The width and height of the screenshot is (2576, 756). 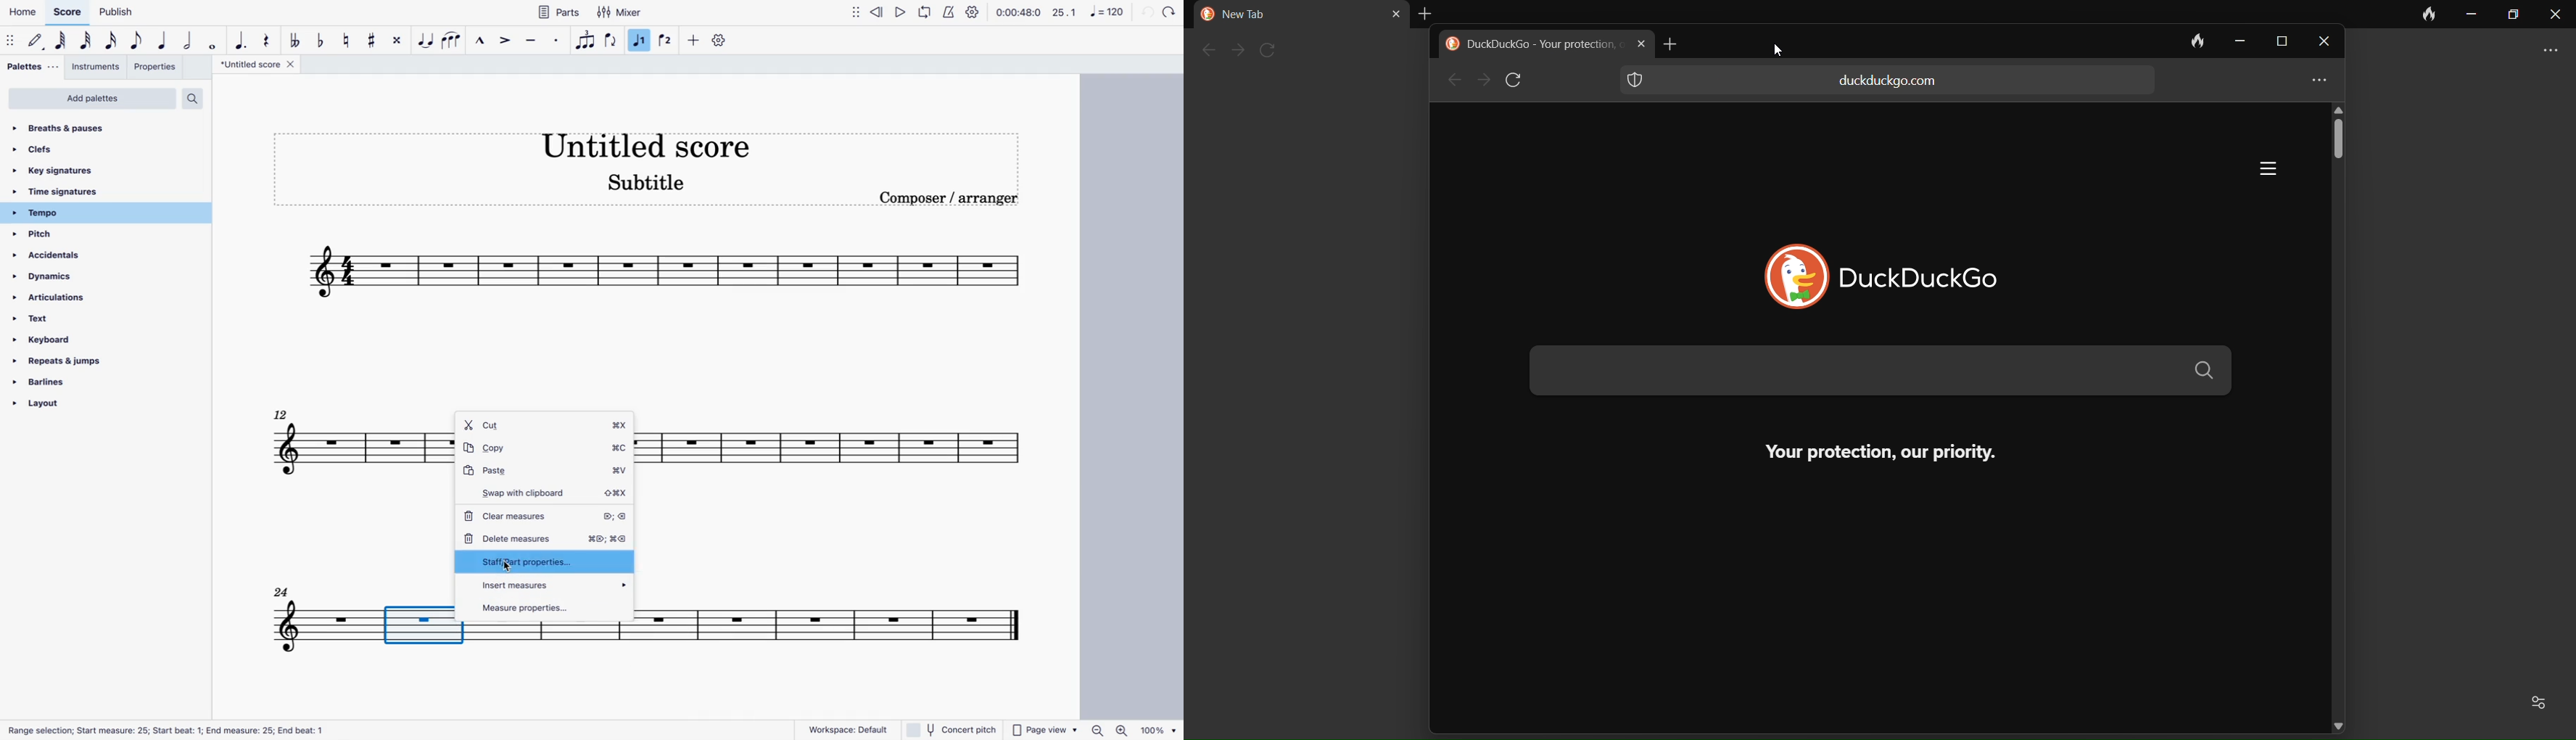 I want to click on paste, so click(x=546, y=472).